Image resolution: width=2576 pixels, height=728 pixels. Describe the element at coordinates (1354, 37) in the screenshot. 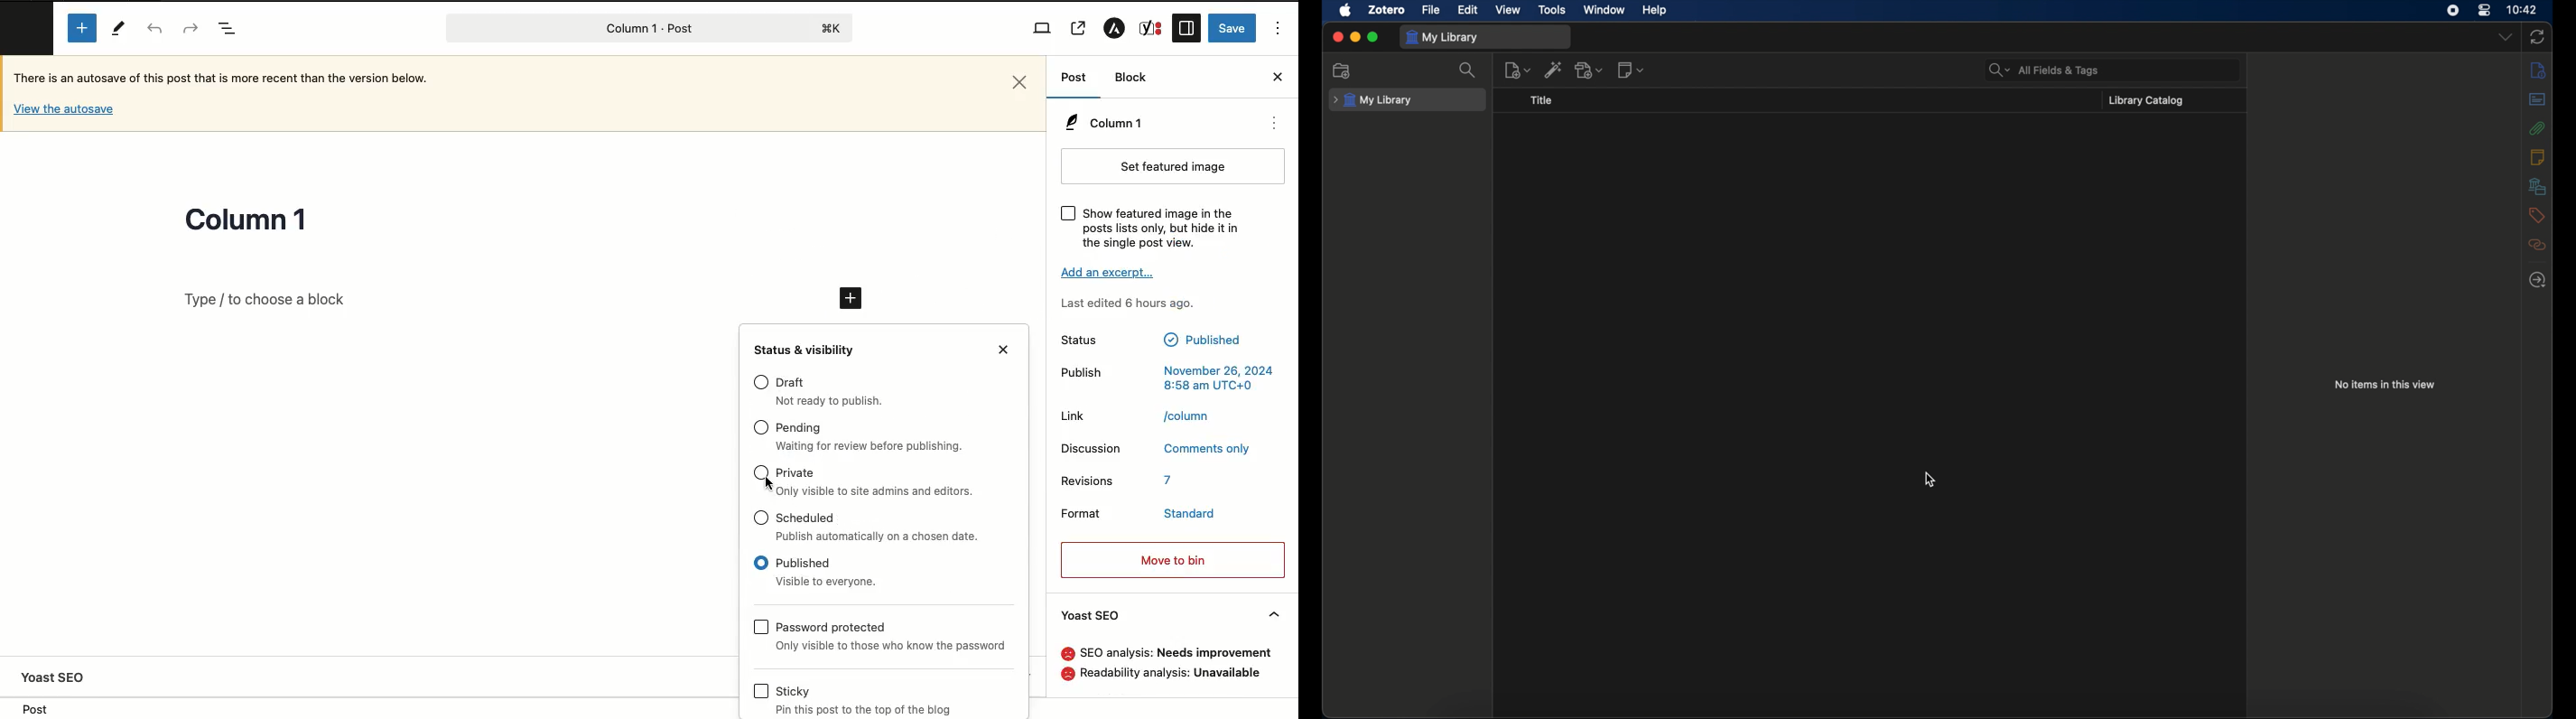

I see `minimize` at that location.